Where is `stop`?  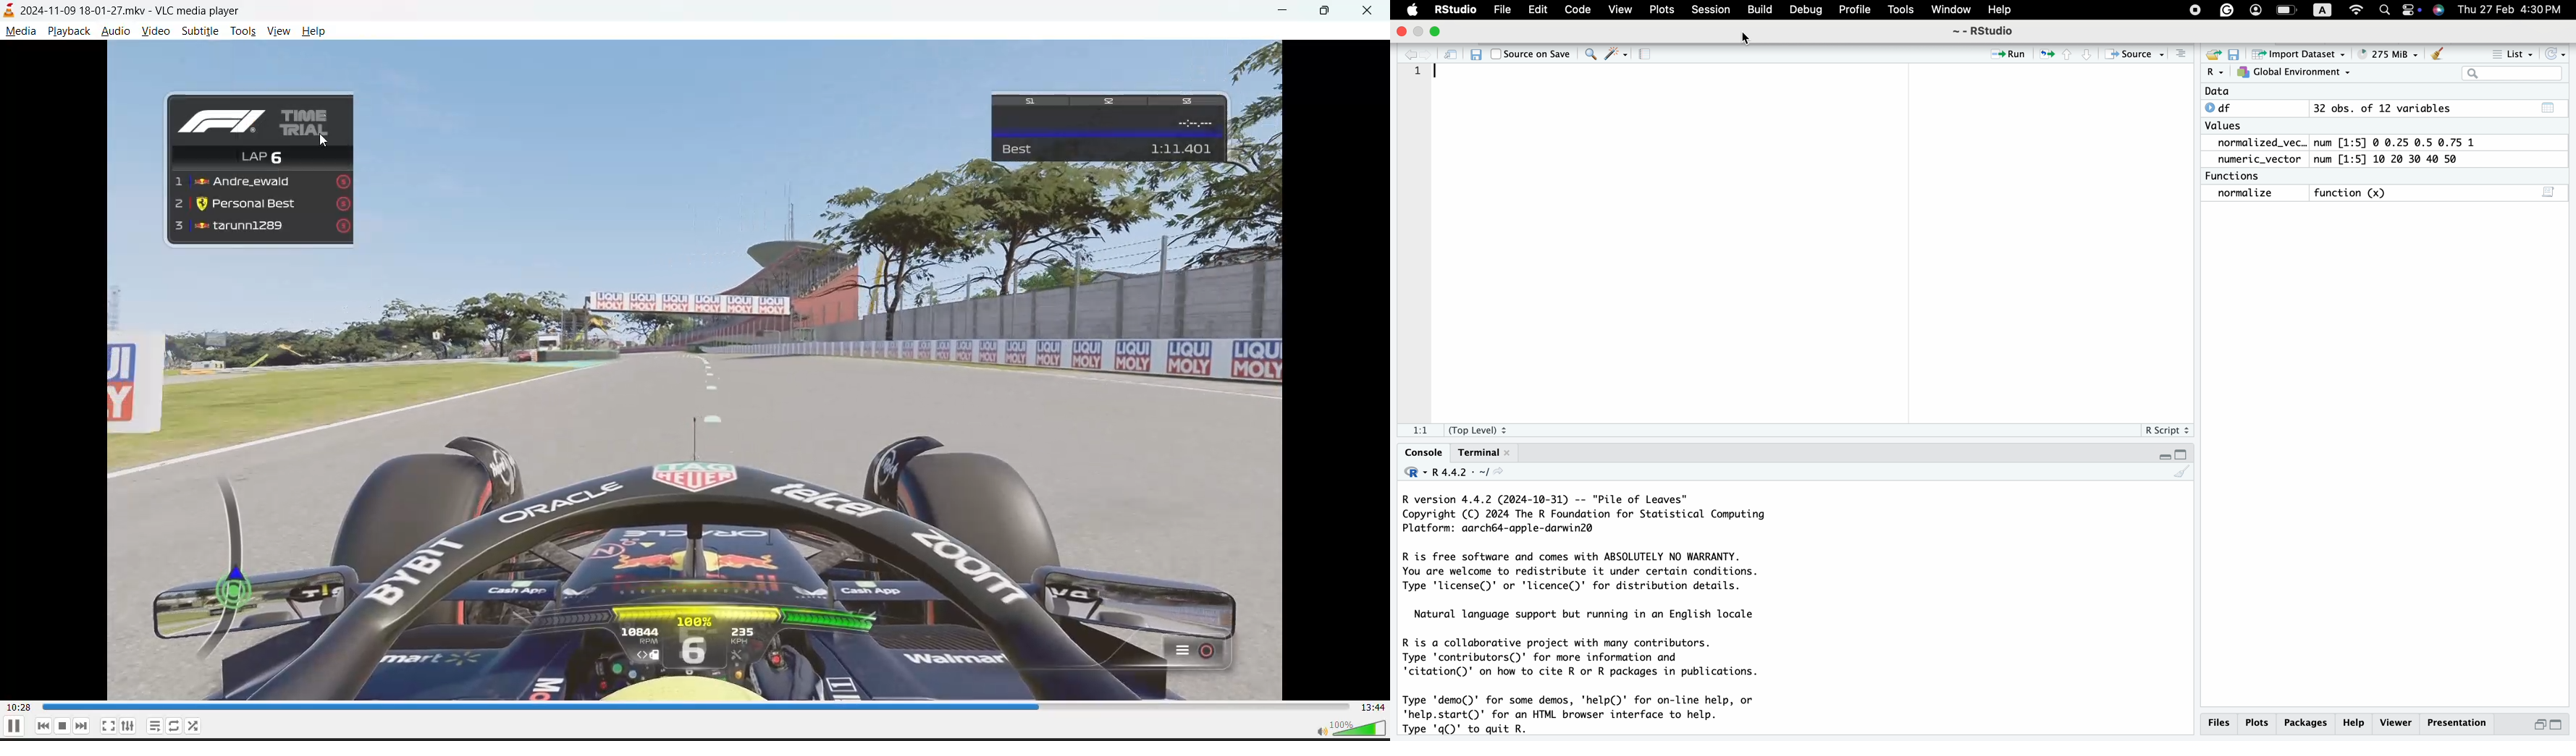
stop is located at coordinates (59, 726).